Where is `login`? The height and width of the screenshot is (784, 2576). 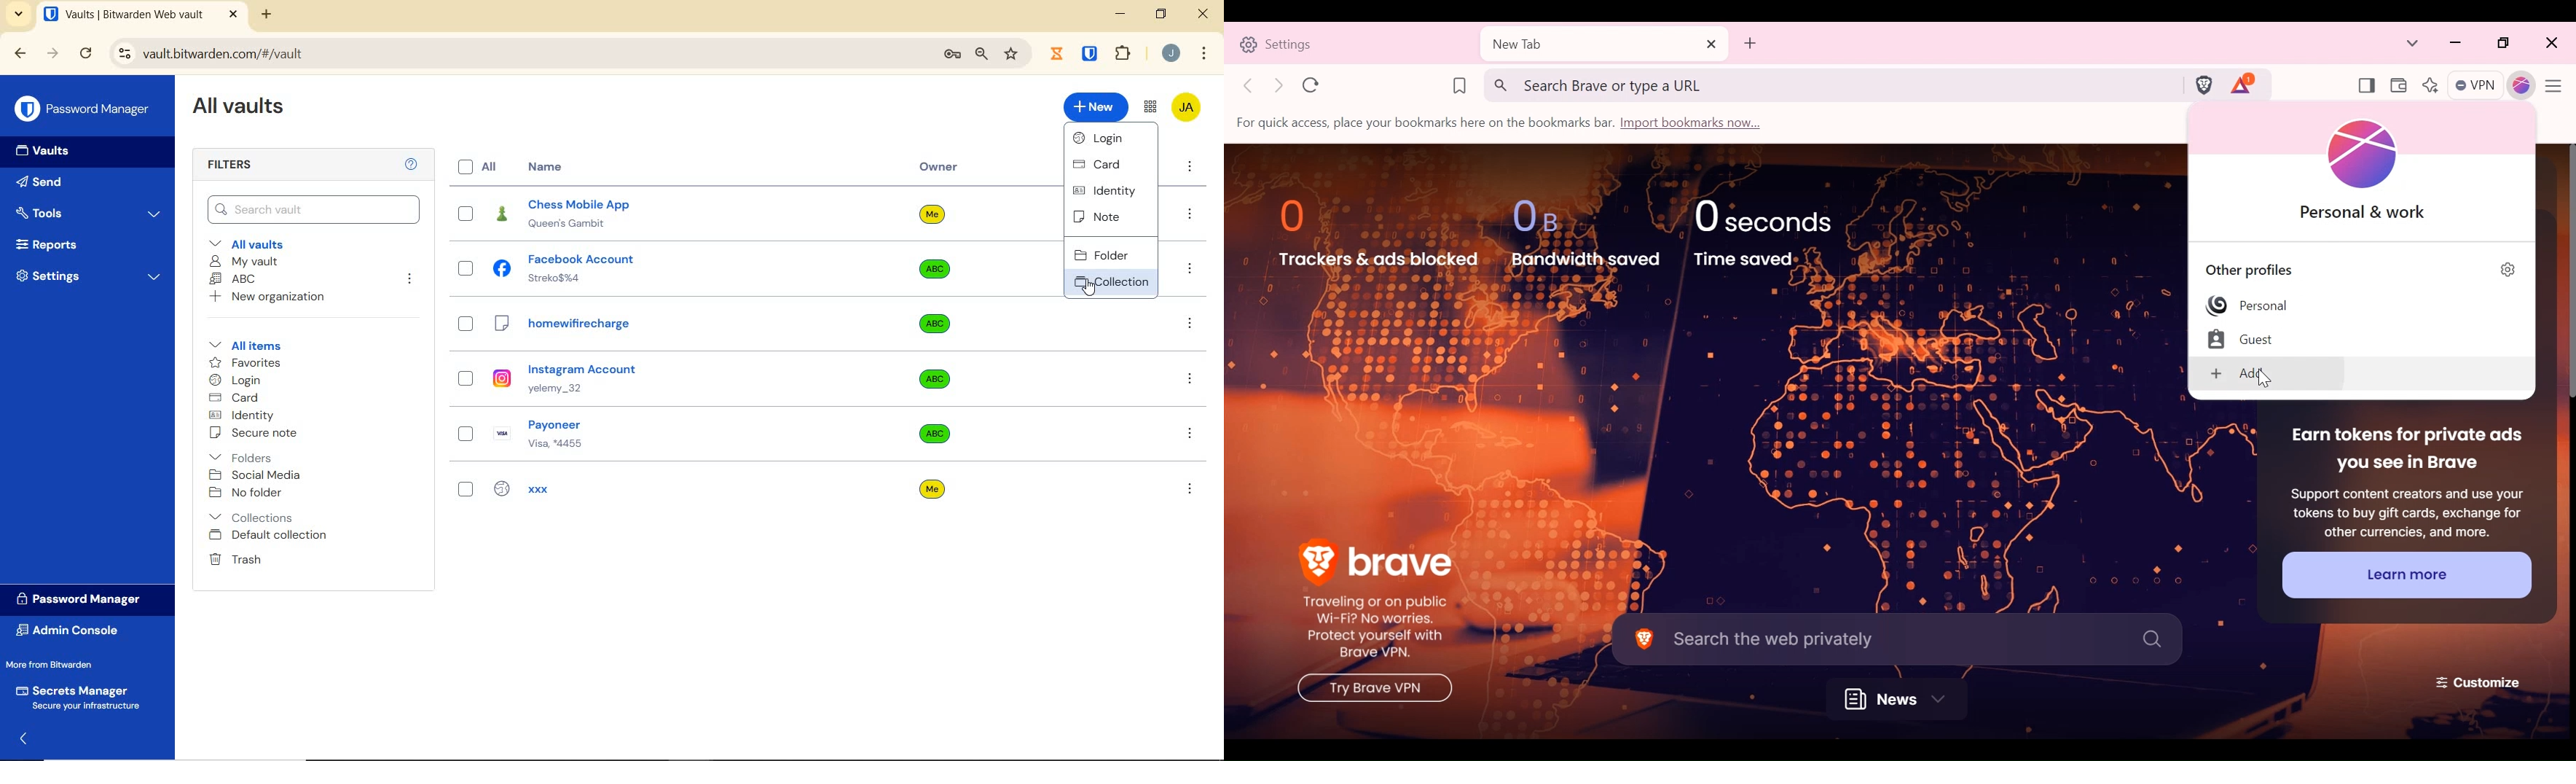 login is located at coordinates (243, 380).